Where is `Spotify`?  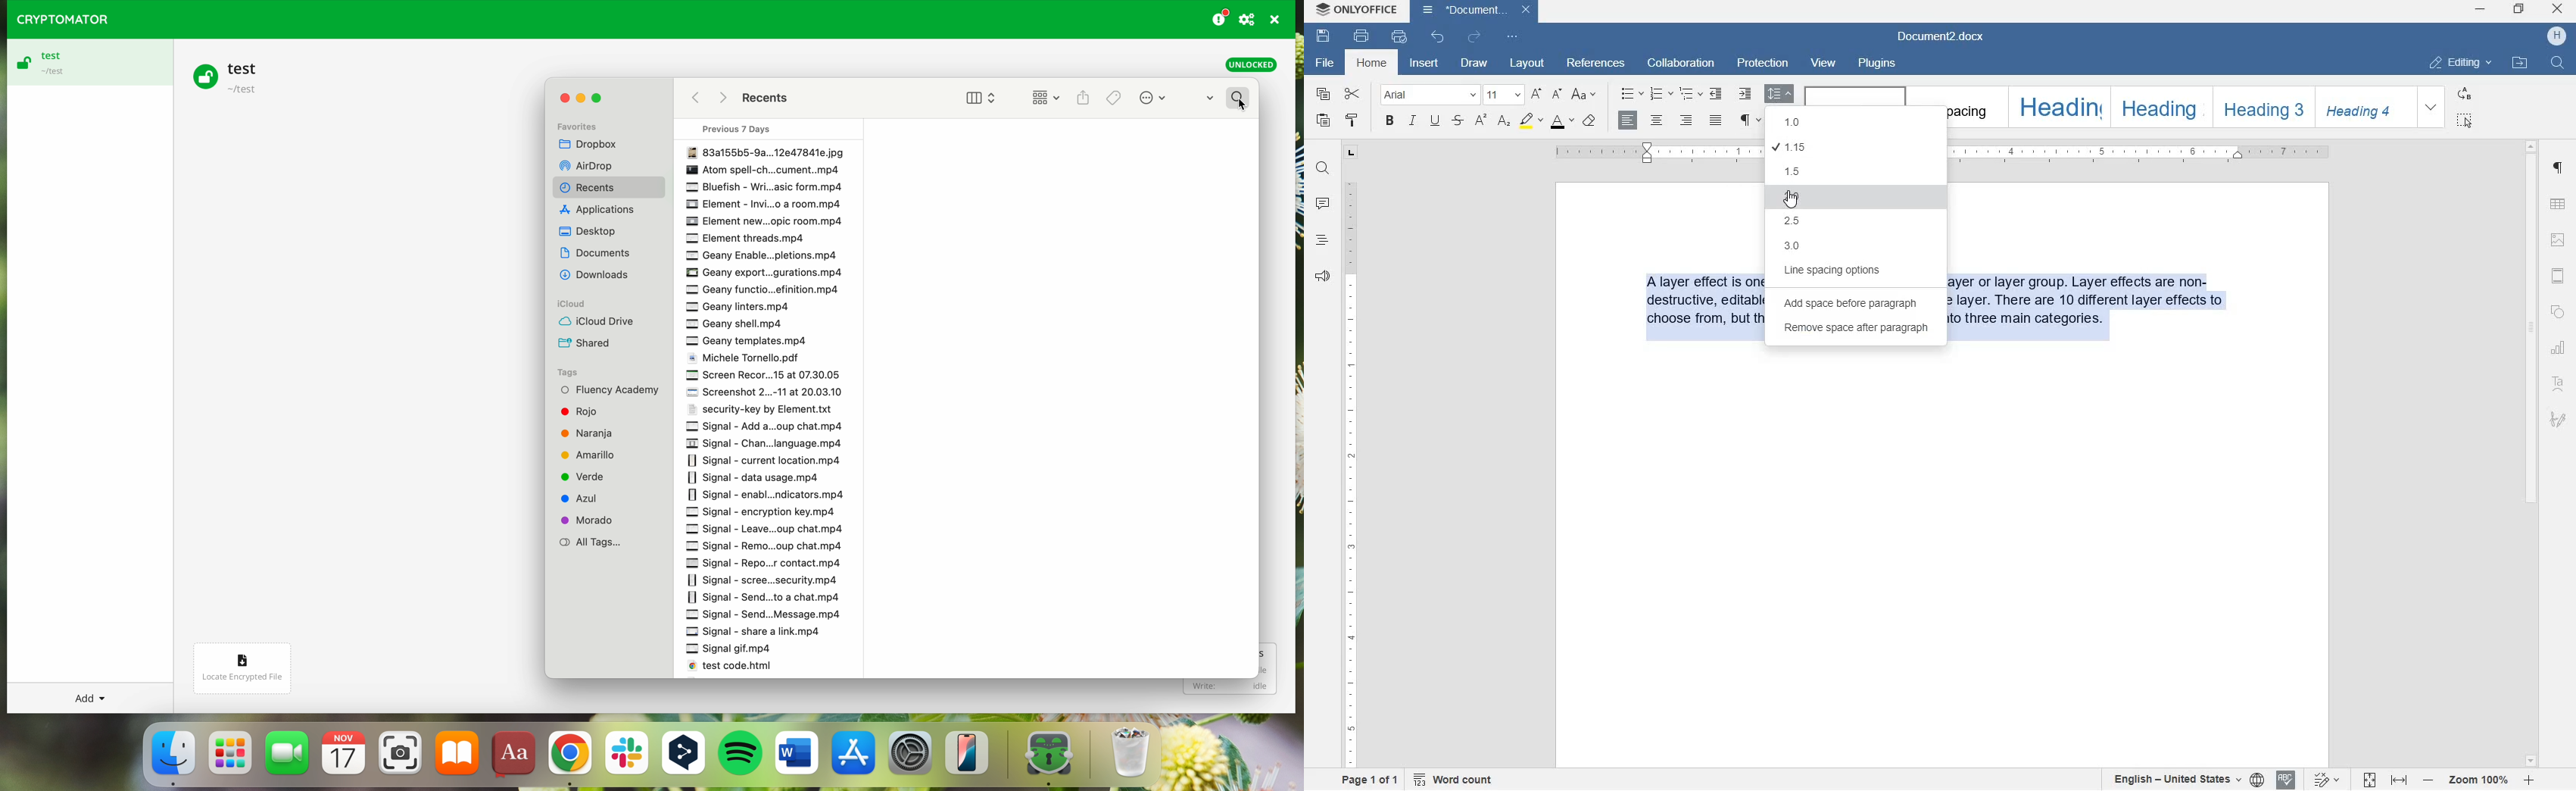
Spotify is located at coordinates (742, 755).